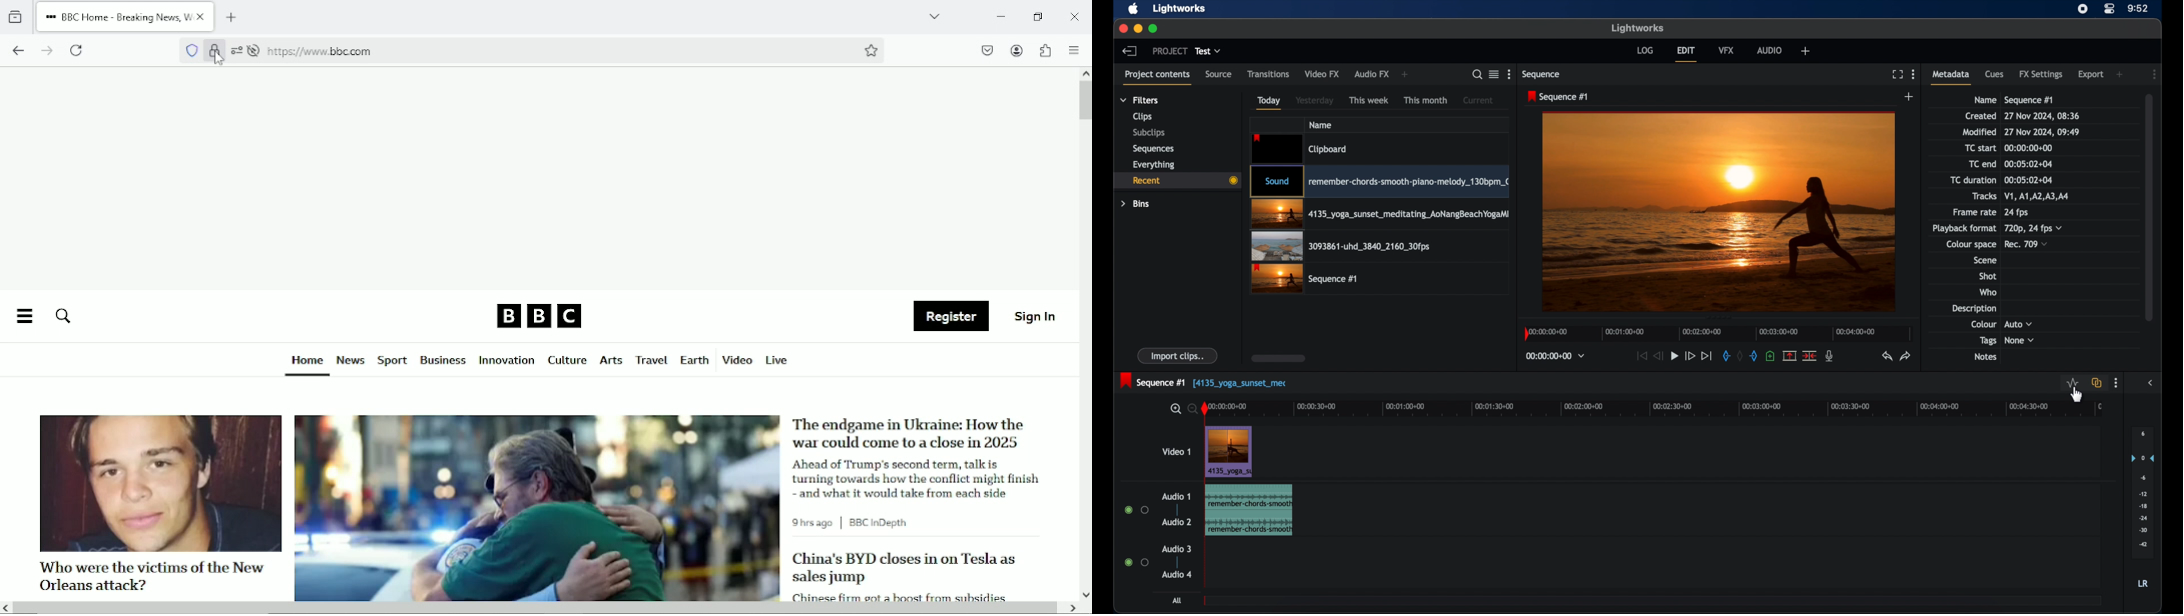  What do you see at coordinates (1074, 15) in the screenshot?
I see `close` at bounding box center [1074, 15].